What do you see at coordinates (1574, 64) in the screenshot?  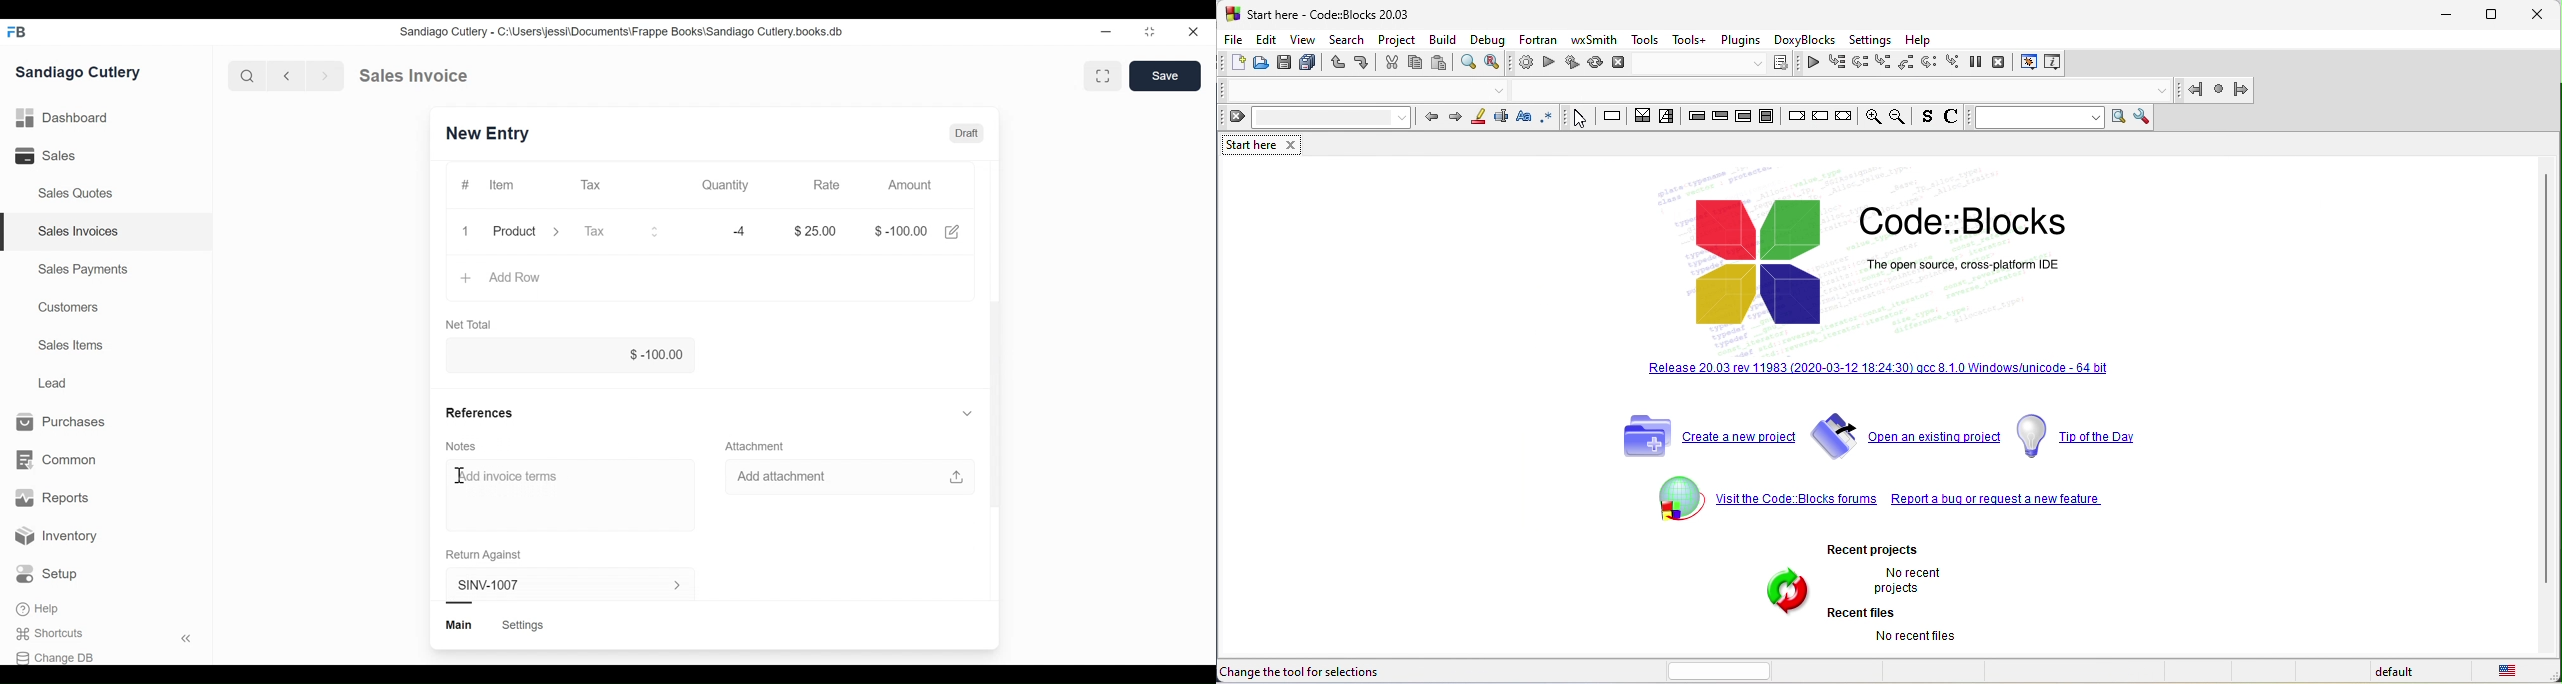 I see `build and run` at bounding box center [1574, 64].